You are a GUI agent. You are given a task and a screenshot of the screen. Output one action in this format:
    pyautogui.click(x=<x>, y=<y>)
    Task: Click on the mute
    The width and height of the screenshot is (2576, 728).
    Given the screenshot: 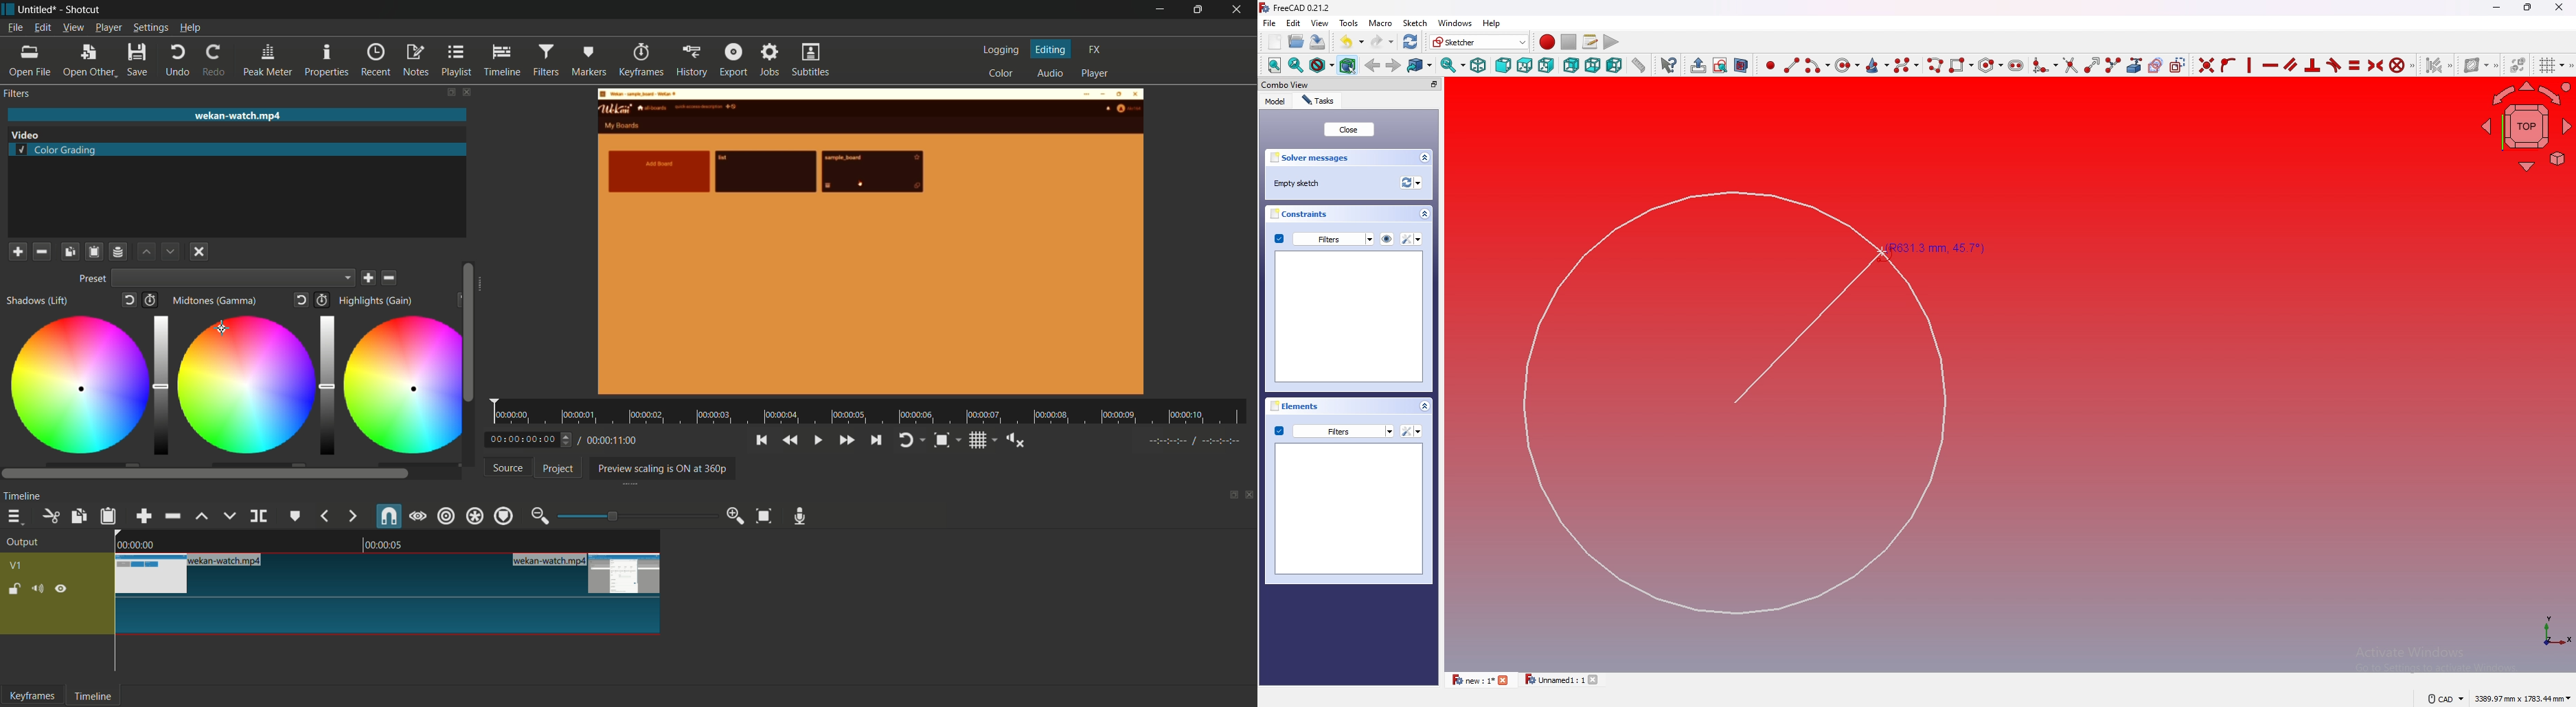 What is the action you would take?
    pyautogui.click(x=41, y=590)
    